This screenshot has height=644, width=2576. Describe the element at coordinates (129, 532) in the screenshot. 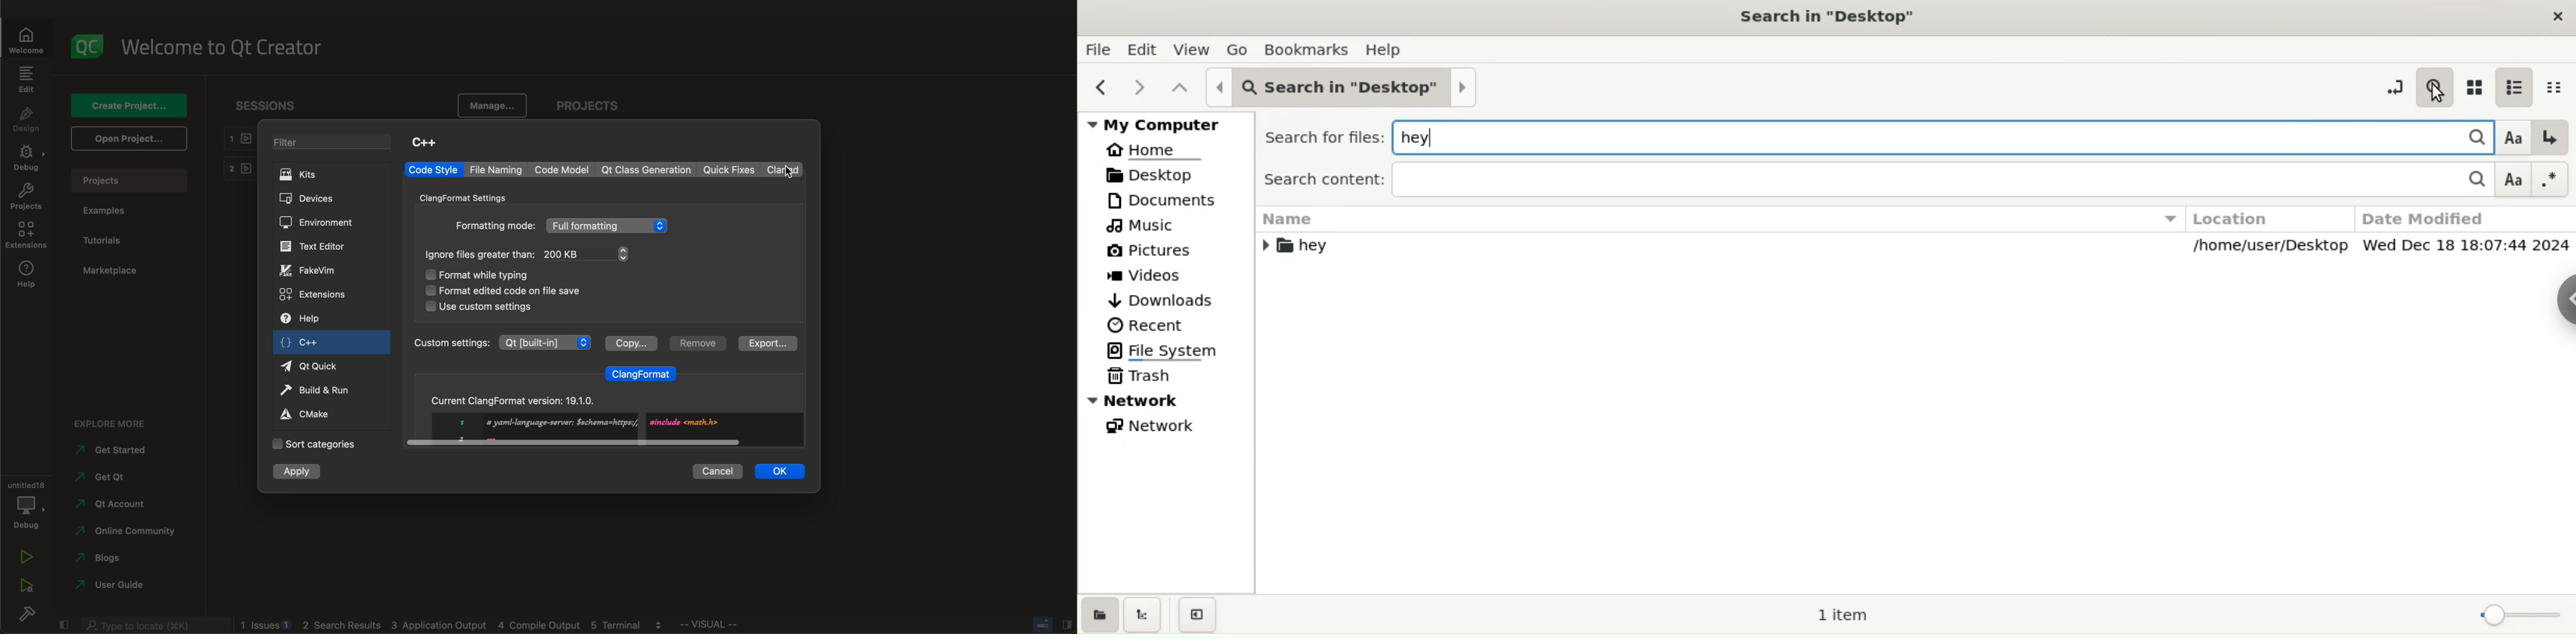

I see `community` at that location.